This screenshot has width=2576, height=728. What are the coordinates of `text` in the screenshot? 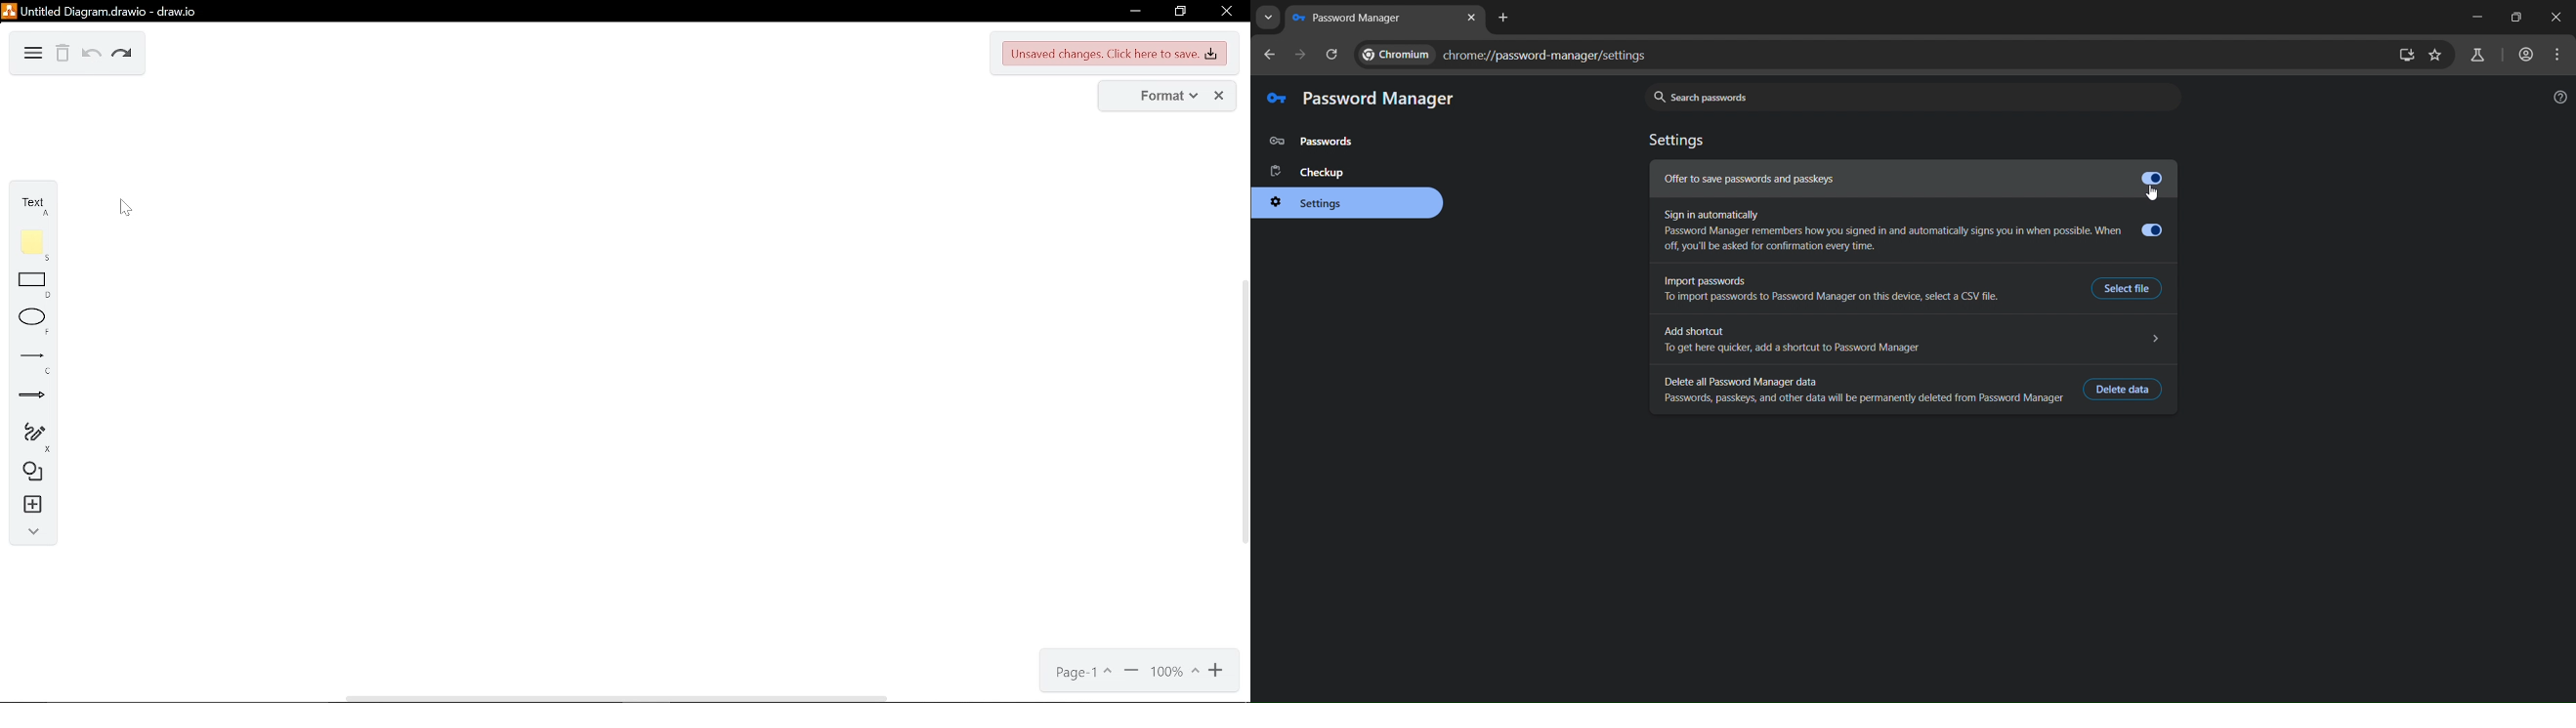 It's located at (36, 207).